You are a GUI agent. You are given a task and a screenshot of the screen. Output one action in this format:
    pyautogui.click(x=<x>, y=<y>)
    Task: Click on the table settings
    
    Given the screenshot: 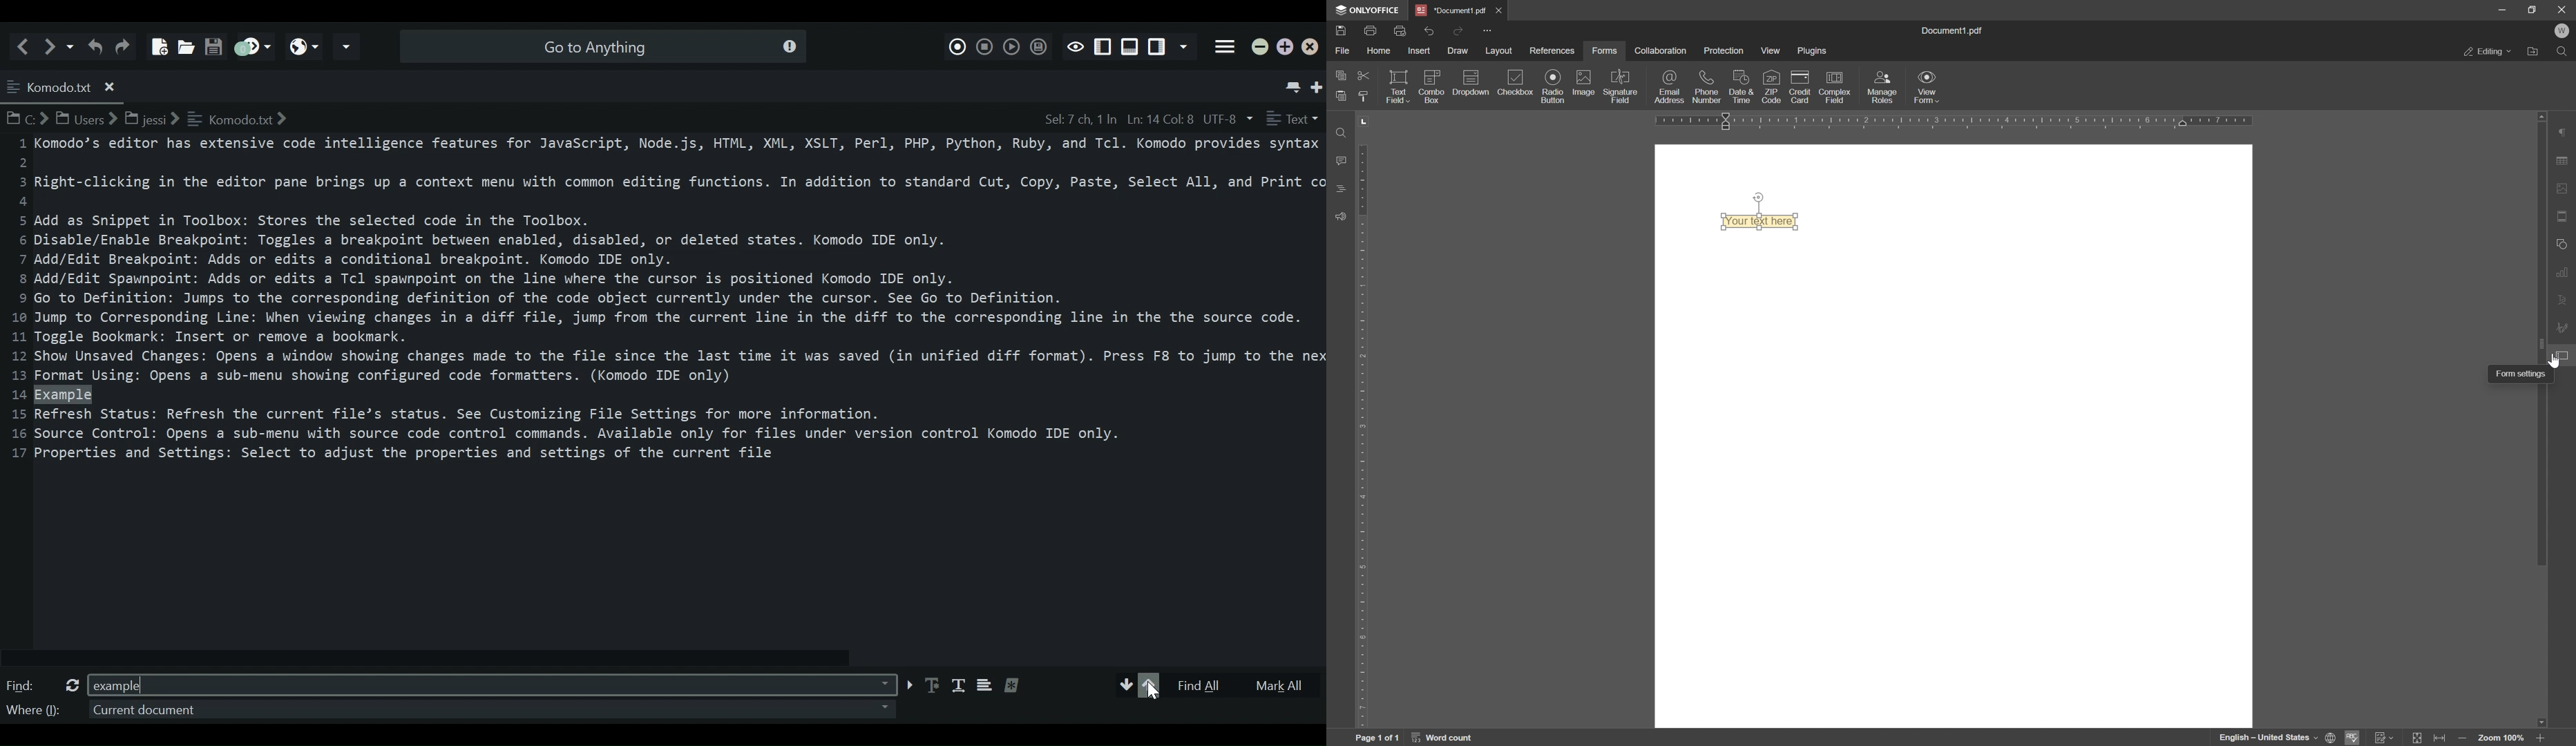 What is the action you would take?
    pyautogui.click(x=2565, y=160)
    